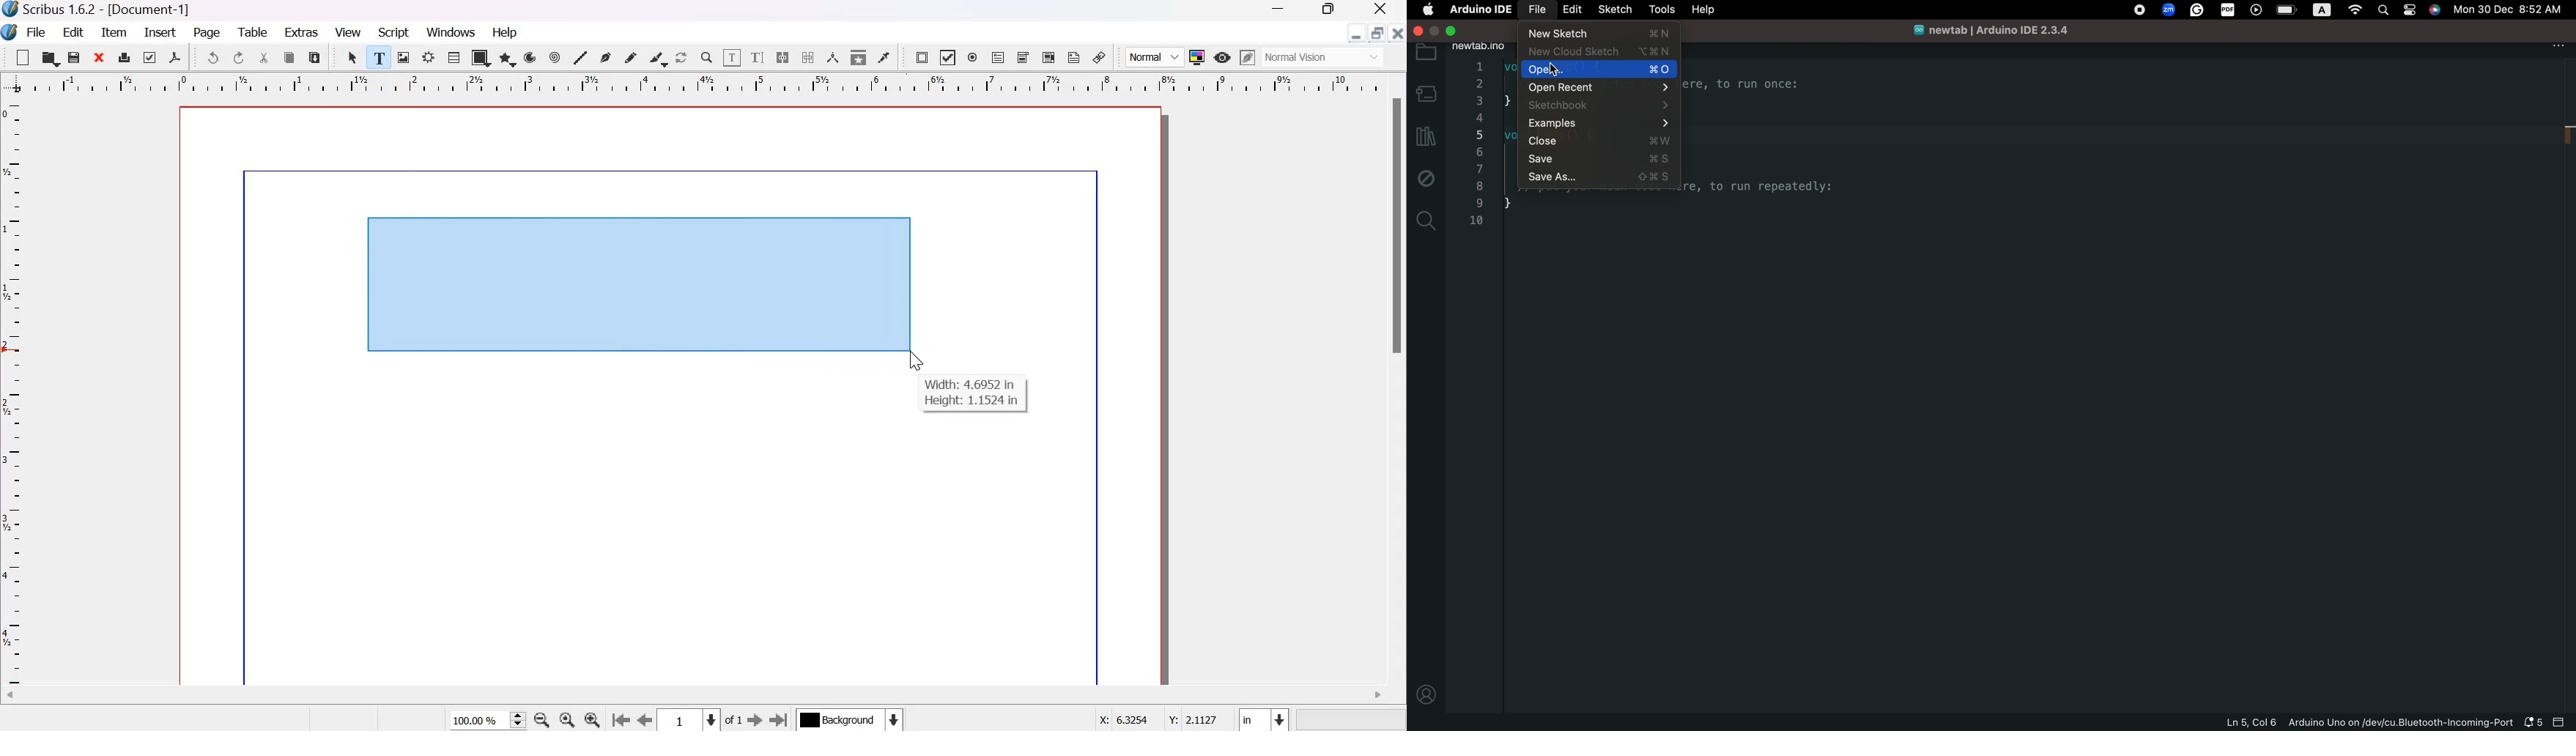 Image resolution: width=2576 pixels, height=756 pixels. What do you see at coordinates (621, 721) in the screenshot?
I see `go to the previous page` at bounding box center [621, 721].